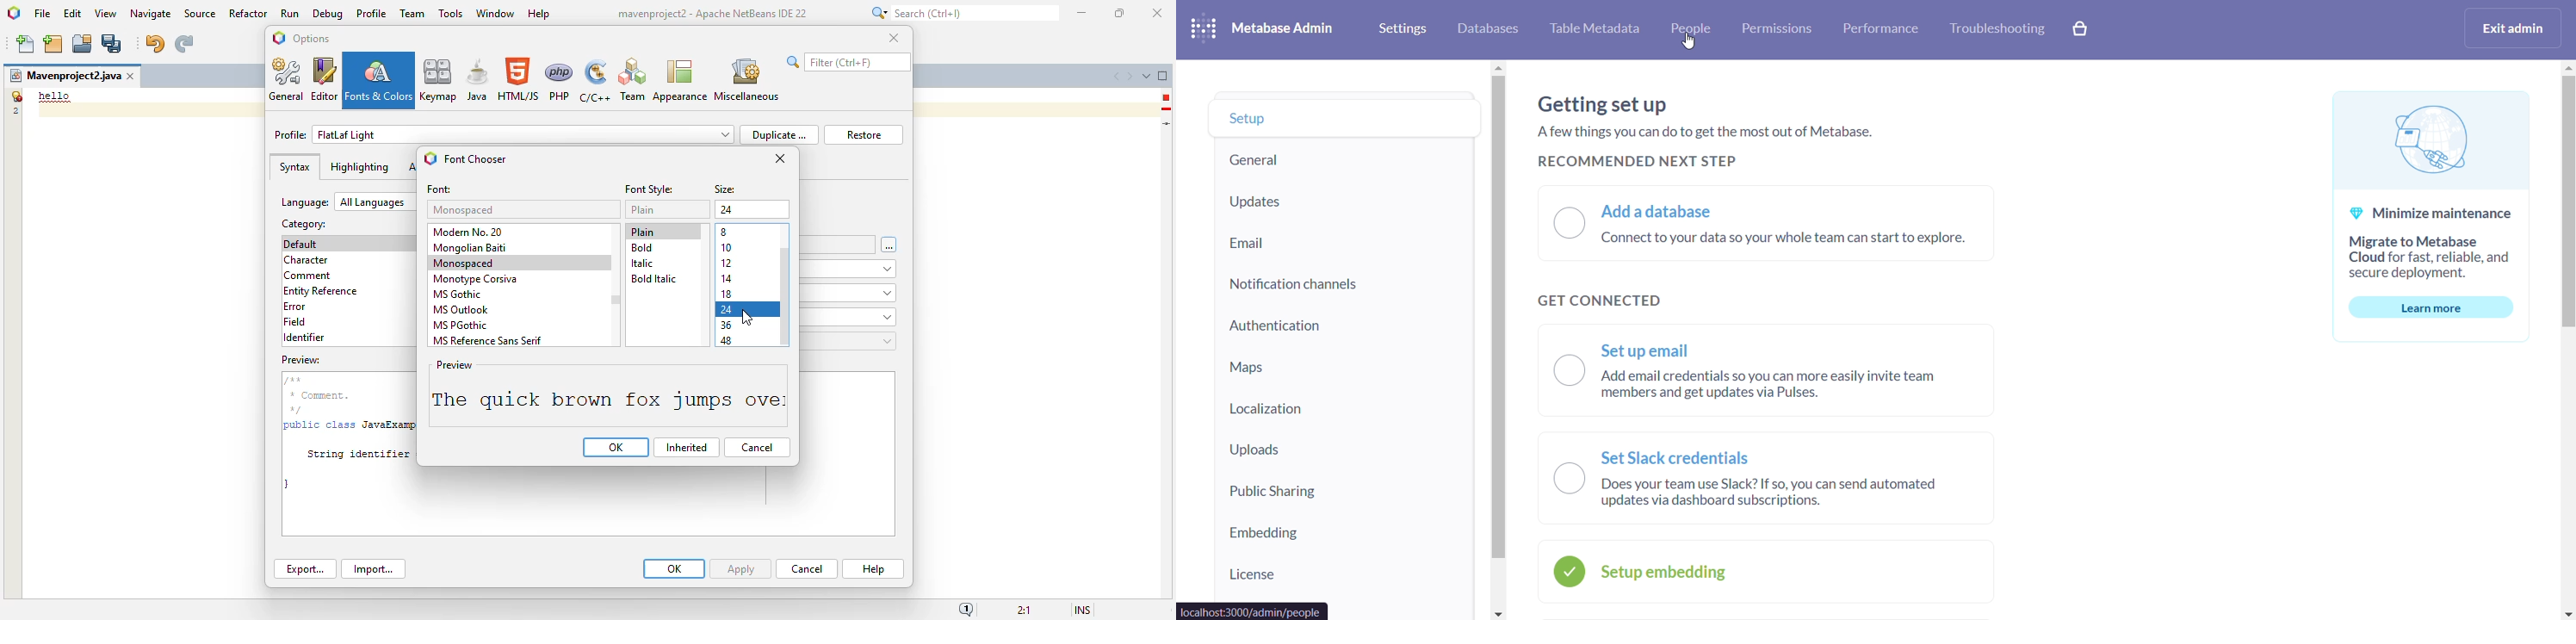  Describe the element at coordinates (1340, 496) in the screenshot. I see `public sharing` at that location.